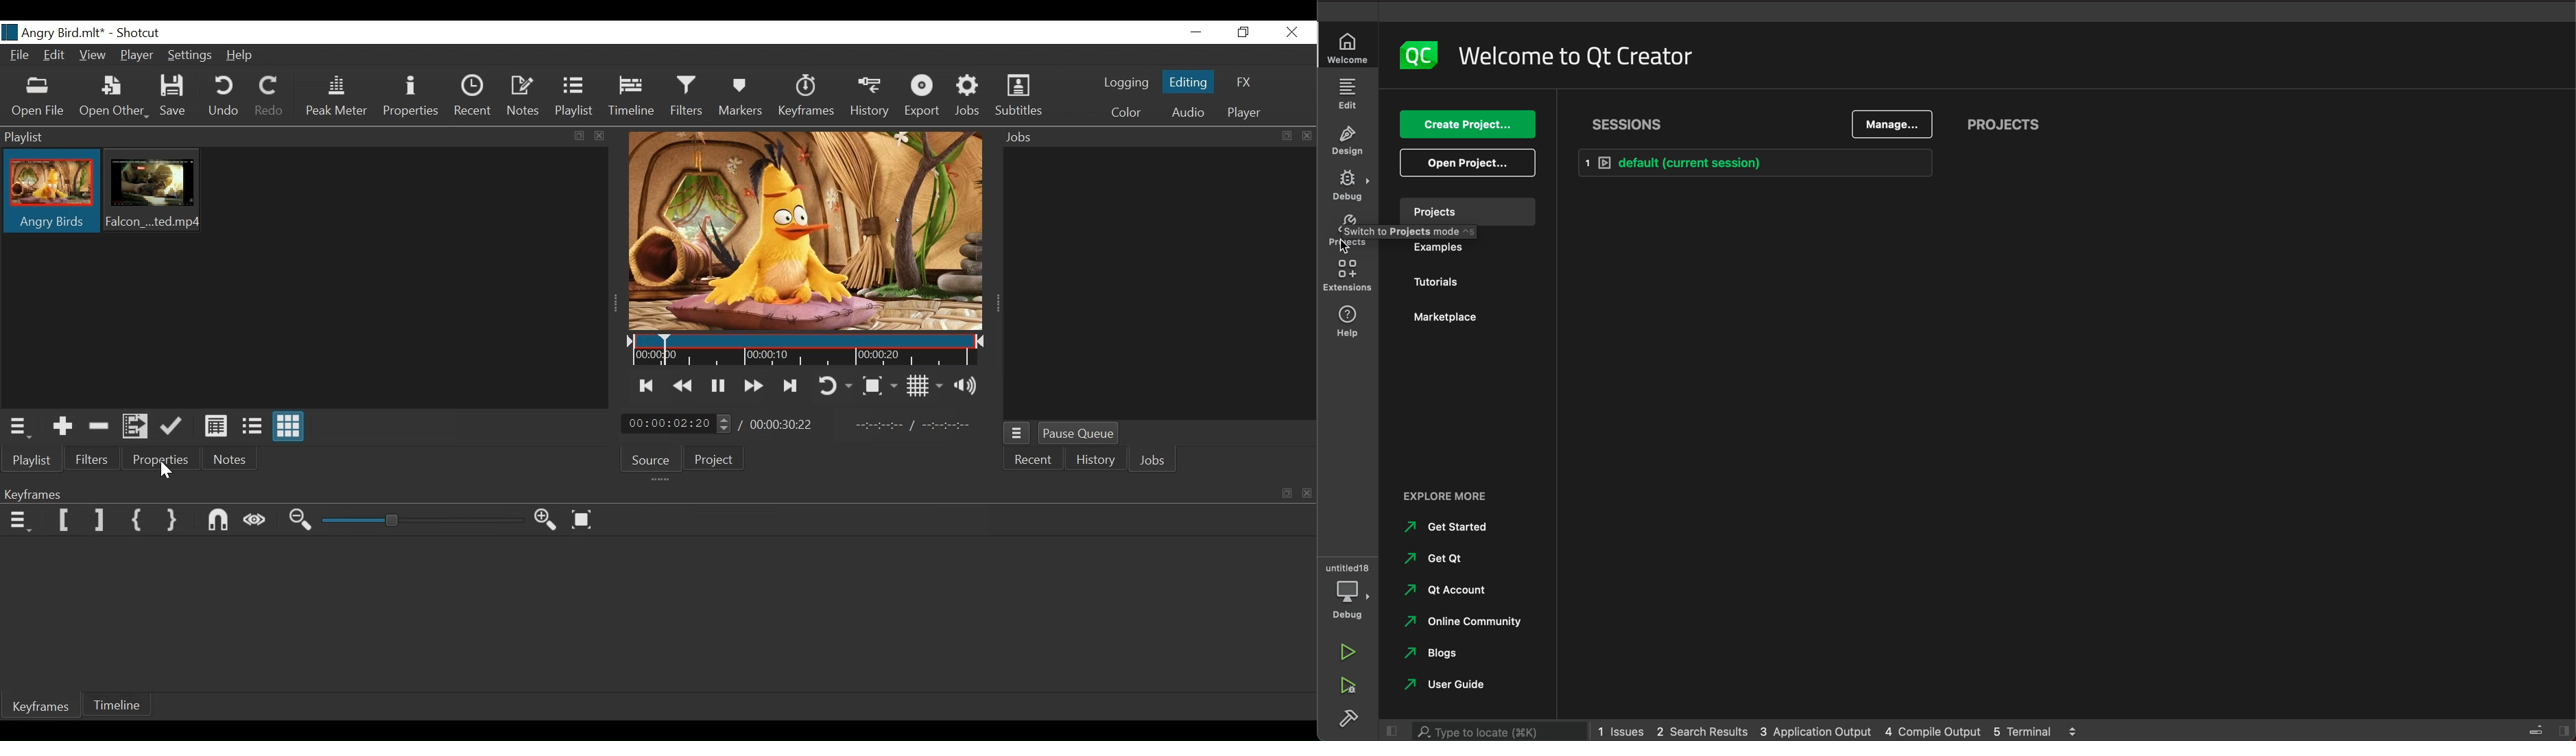  Describe the element at coordinates (256, 521) in the screenshot. I see `Scrub while dragging` at that location.